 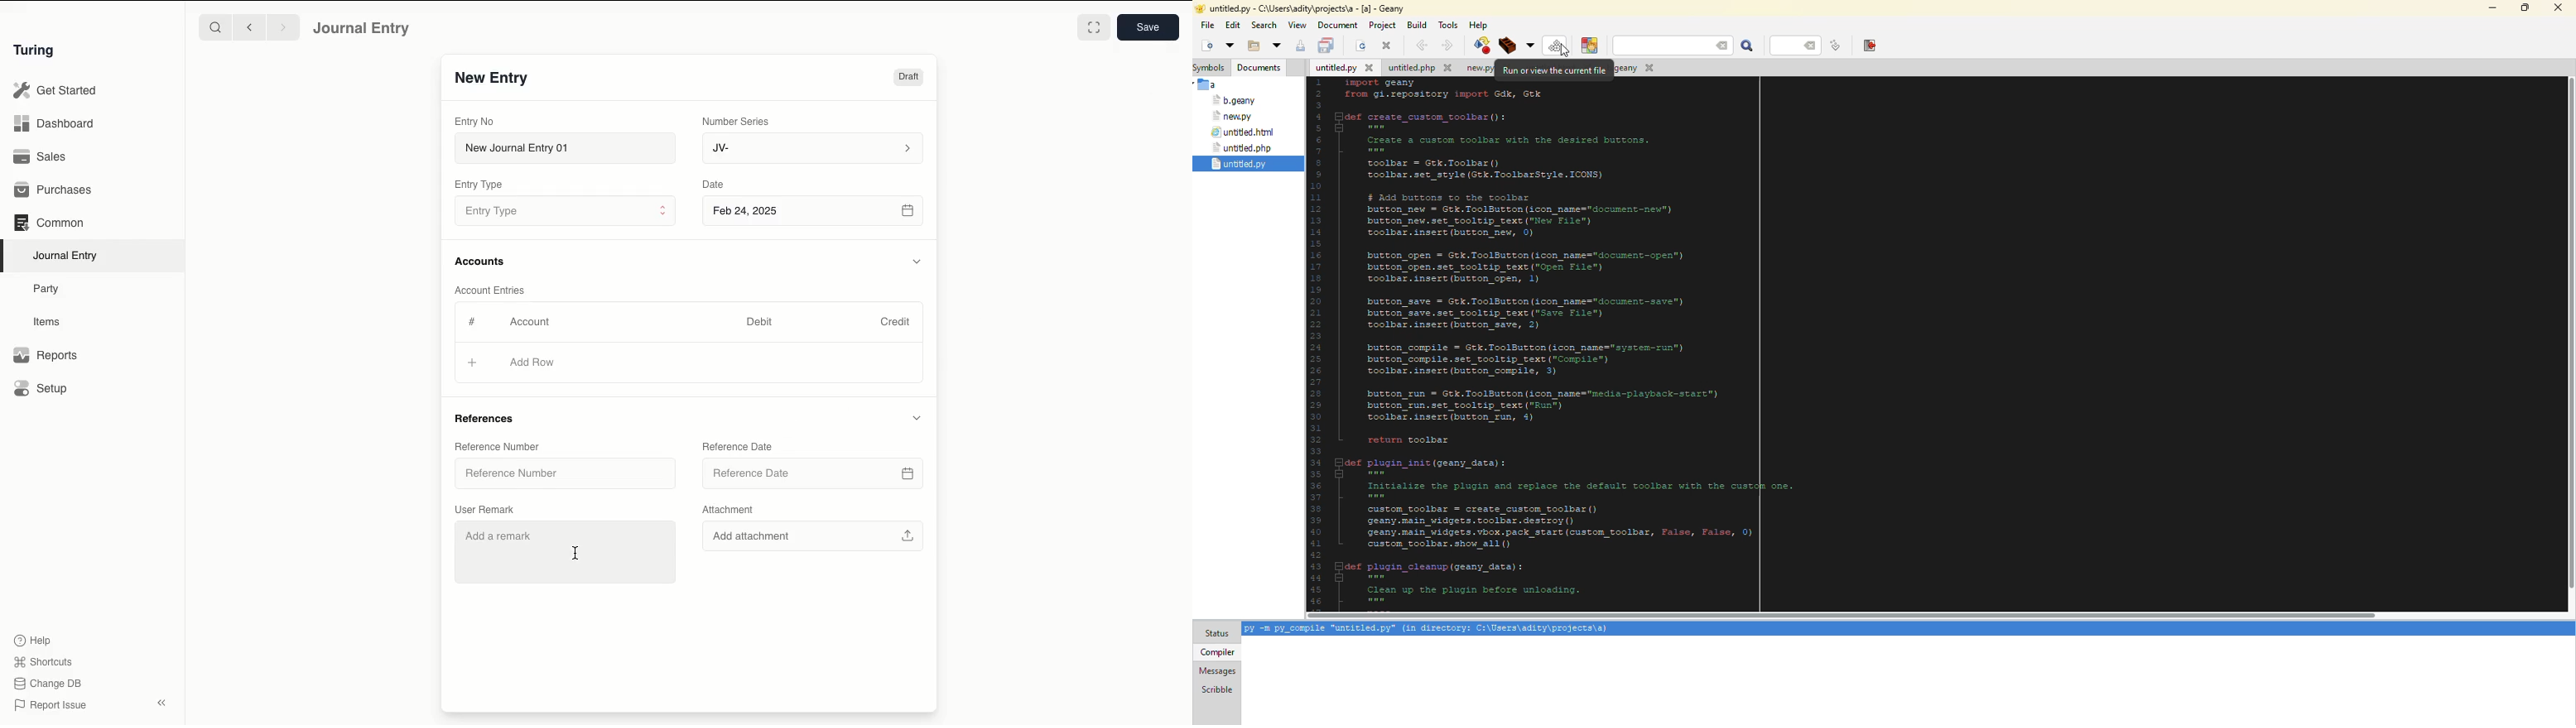 I want to click on Reference Date, so click(x=737, y=447).